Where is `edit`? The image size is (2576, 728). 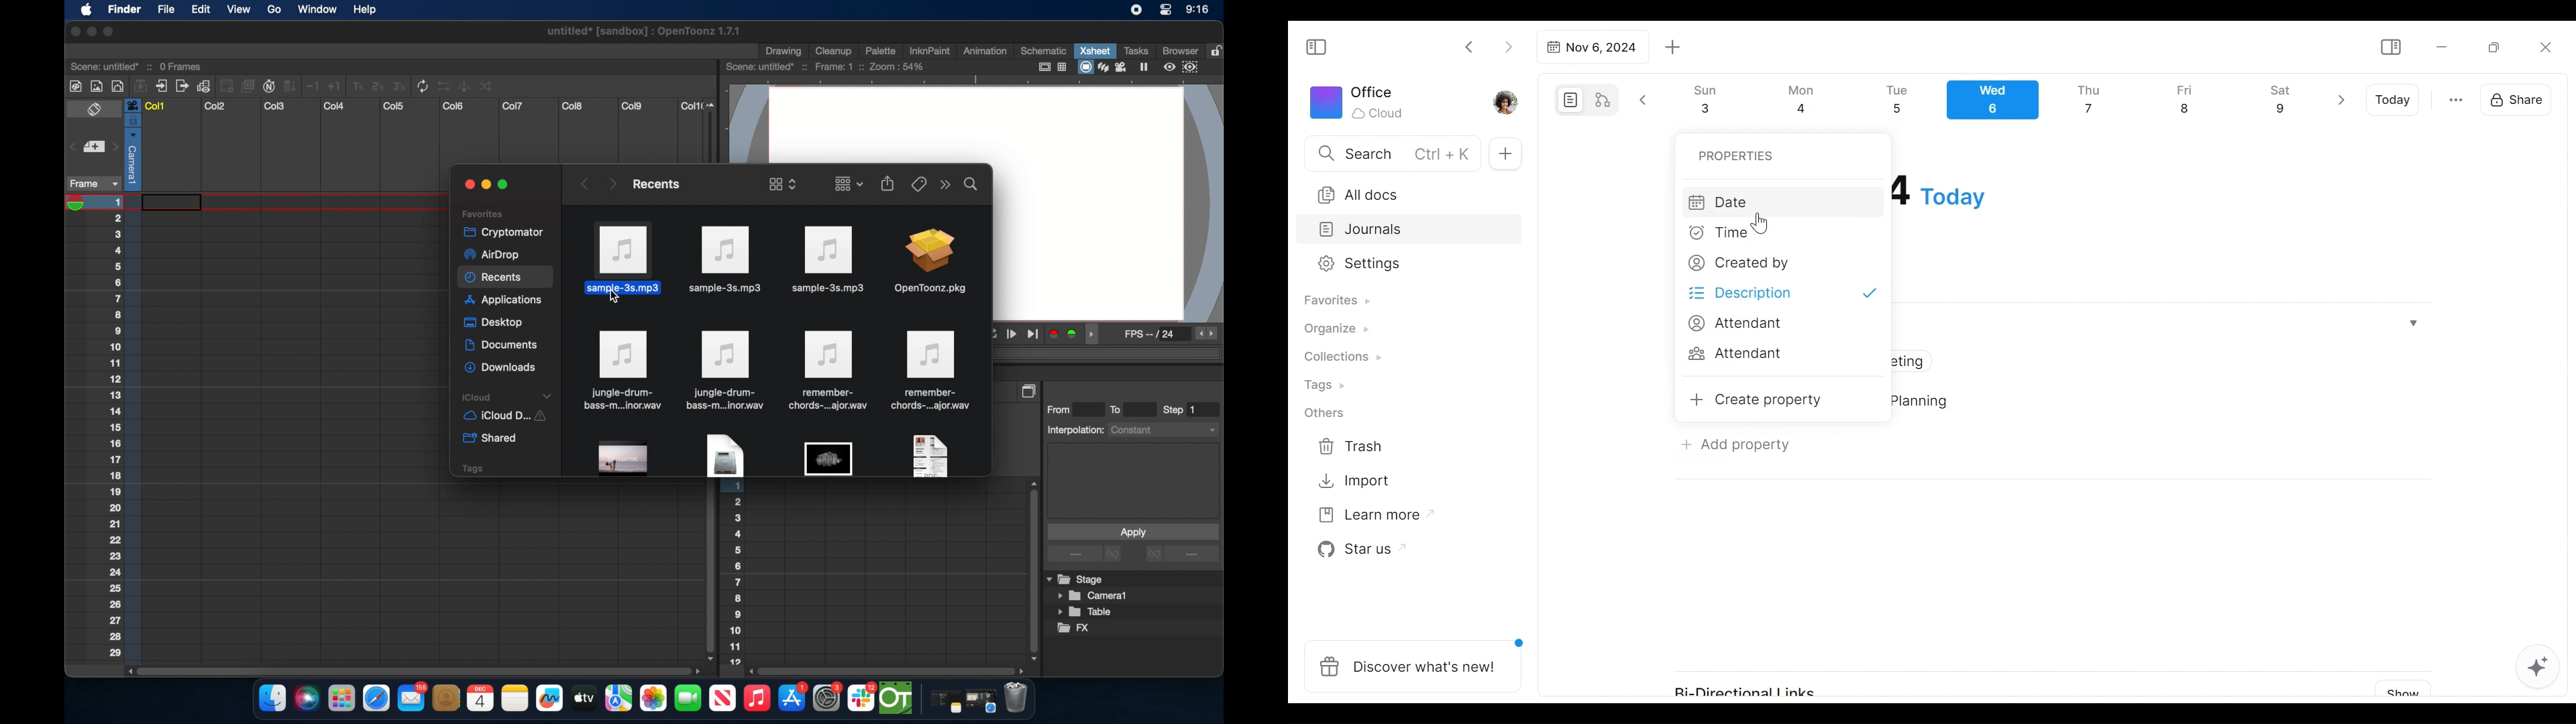
edit is located at coordinates (200, 10).